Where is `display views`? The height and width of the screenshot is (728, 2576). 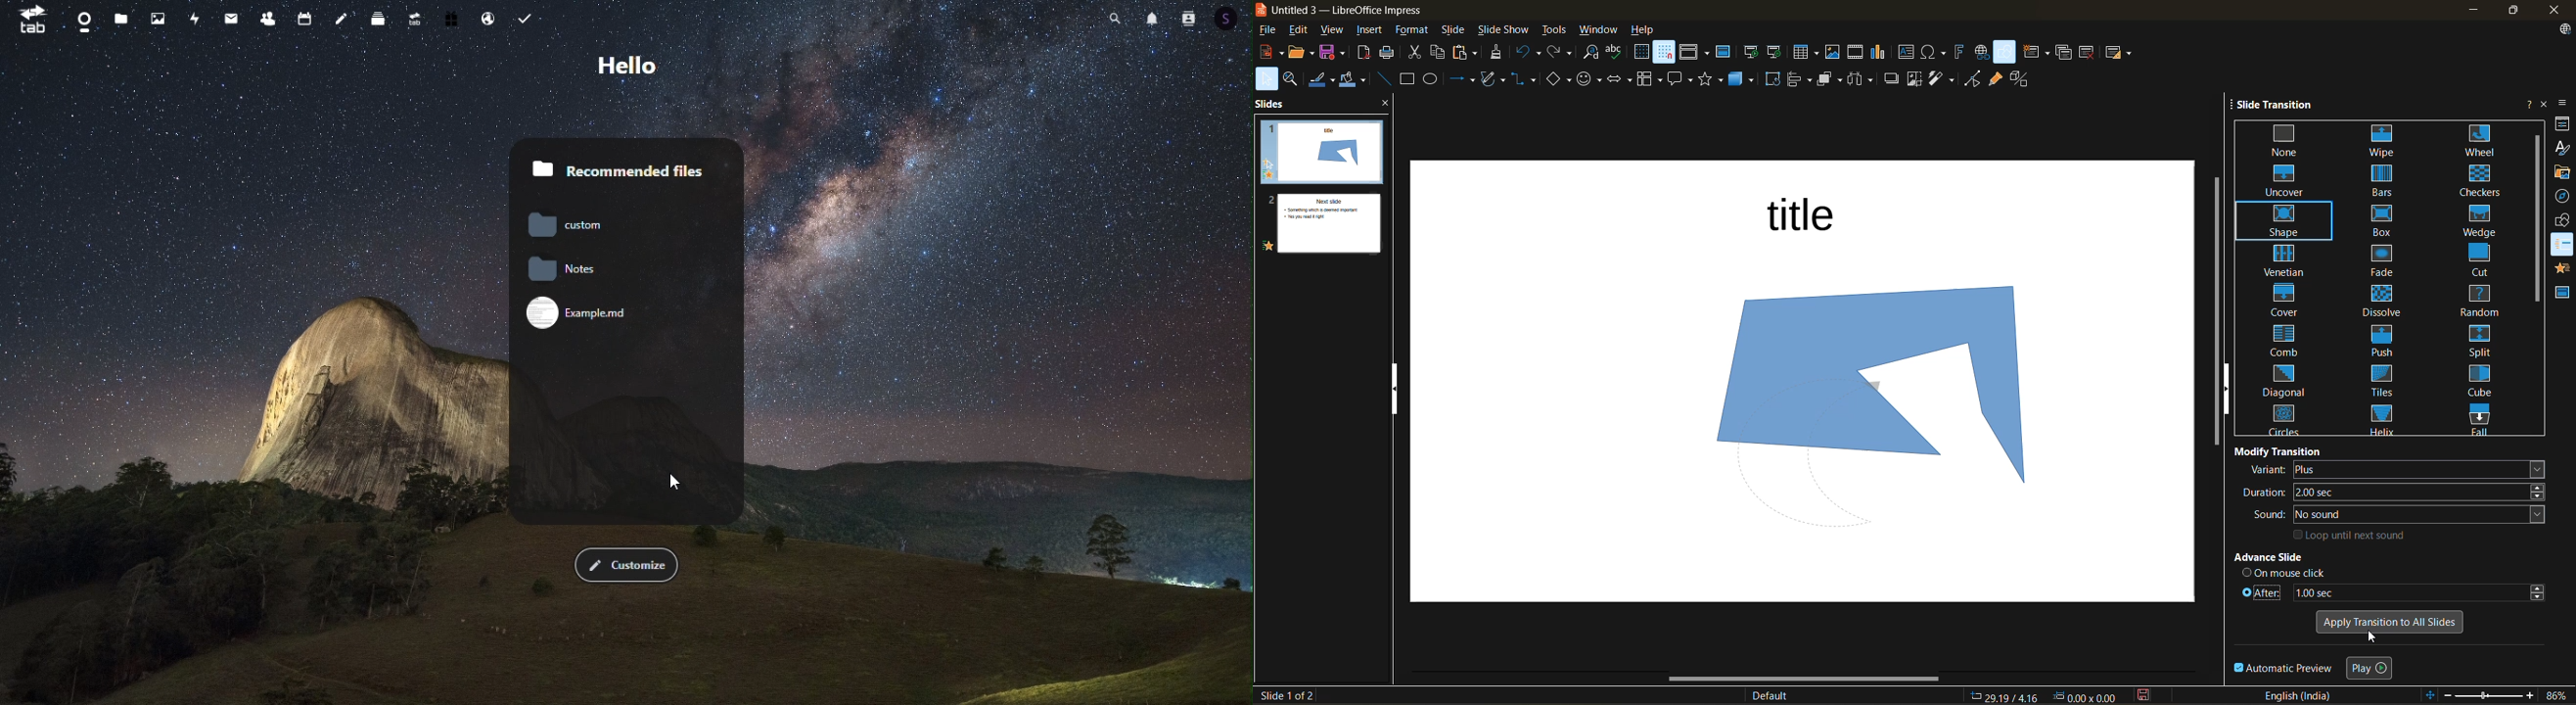
display views is located at coordinates (1695, 54).